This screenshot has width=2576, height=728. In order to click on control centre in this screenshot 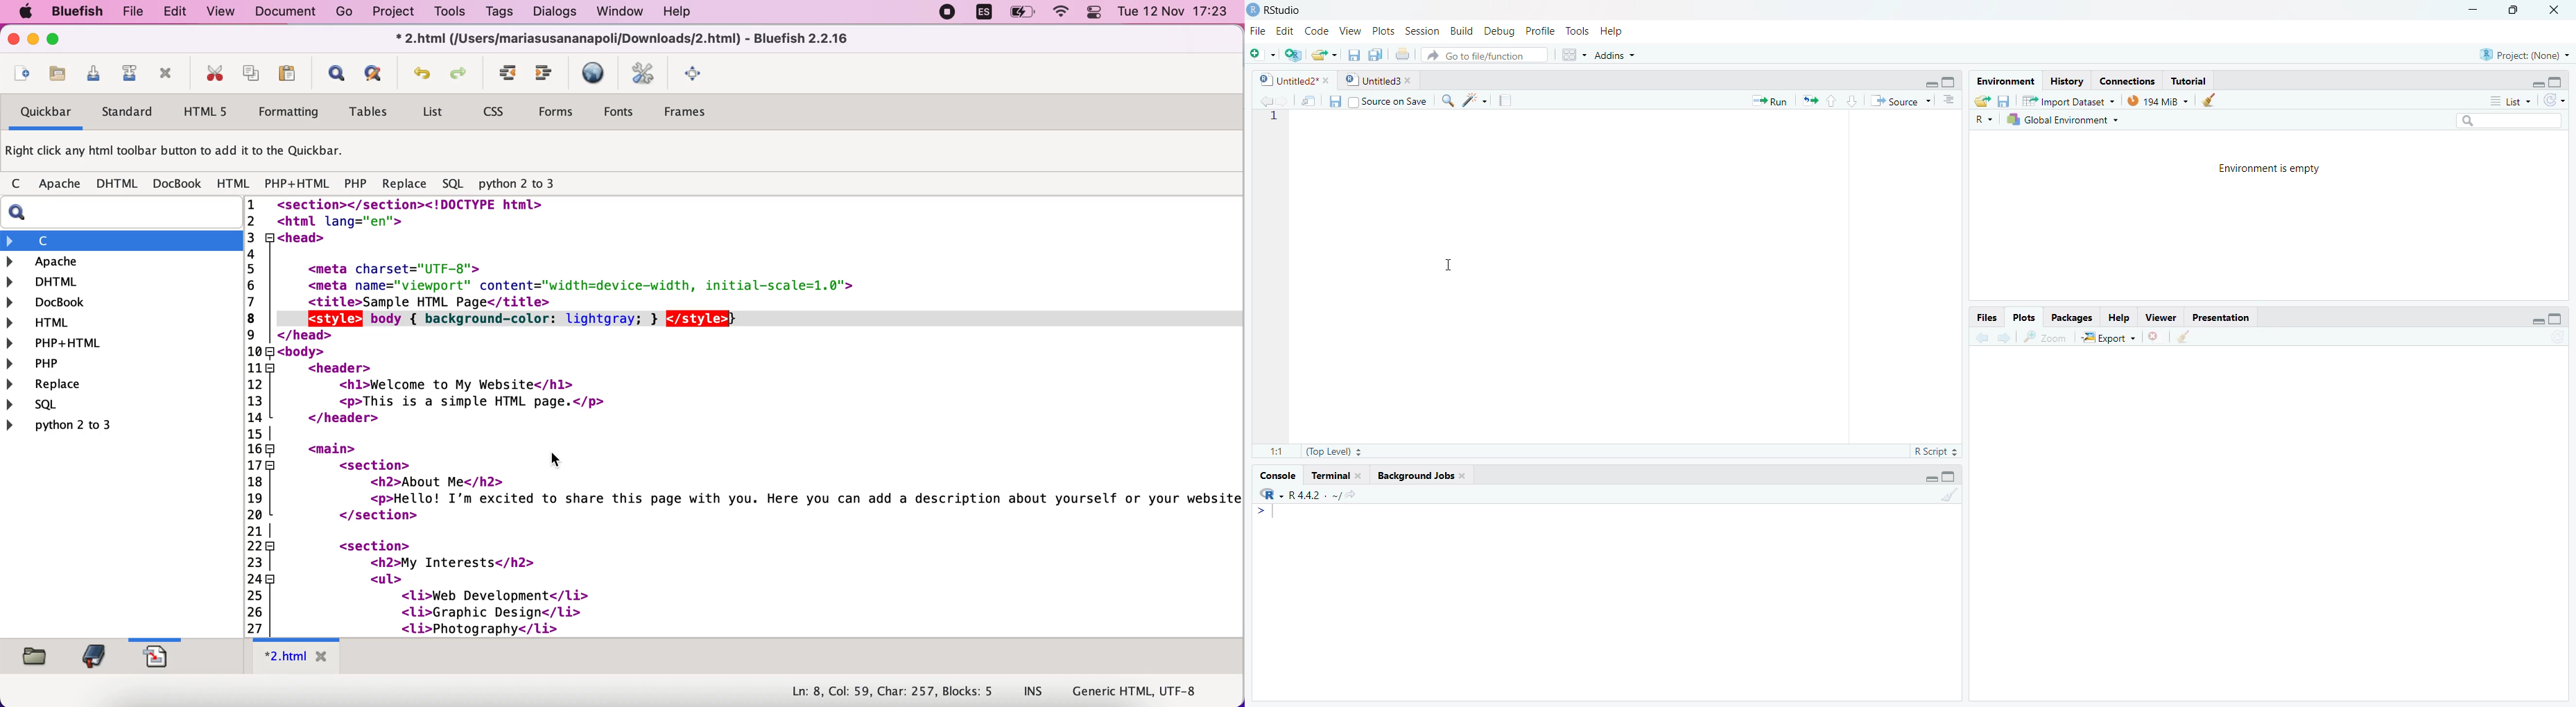, I will do `click(1094, 14)`.